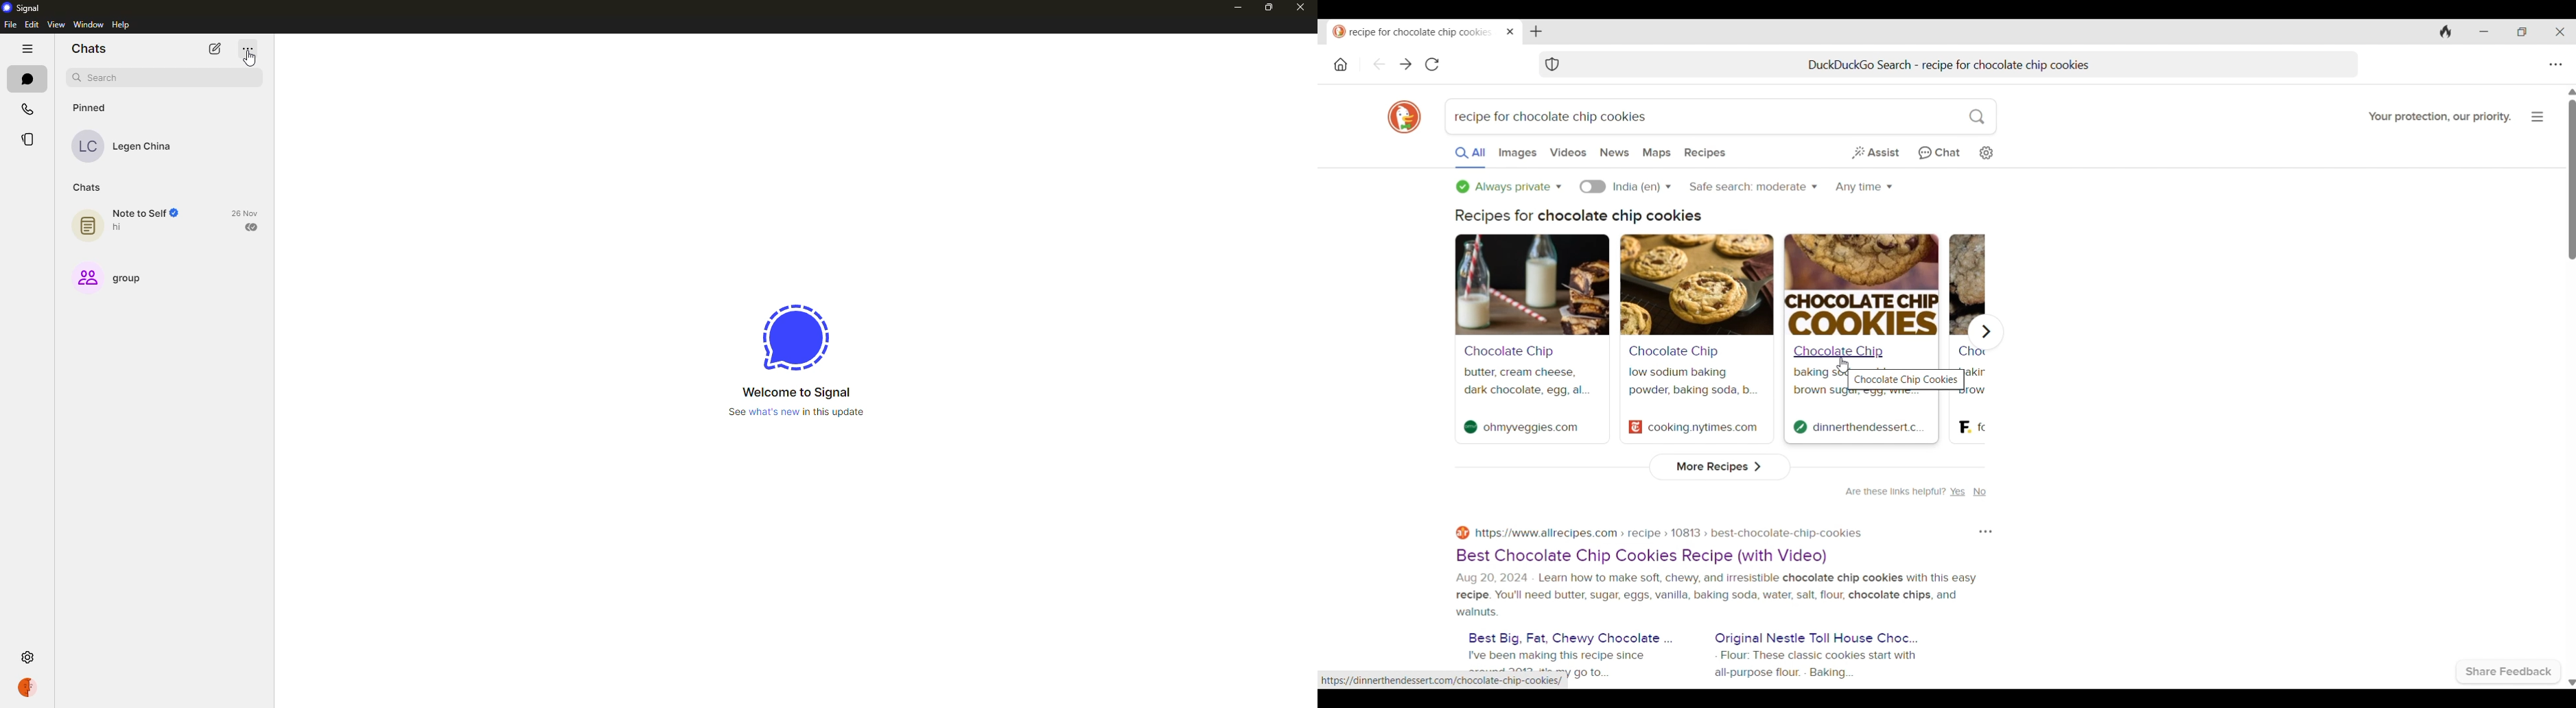 This screenshot has width=2576, height=728. I want to click on minimize, so click(1238, 8).